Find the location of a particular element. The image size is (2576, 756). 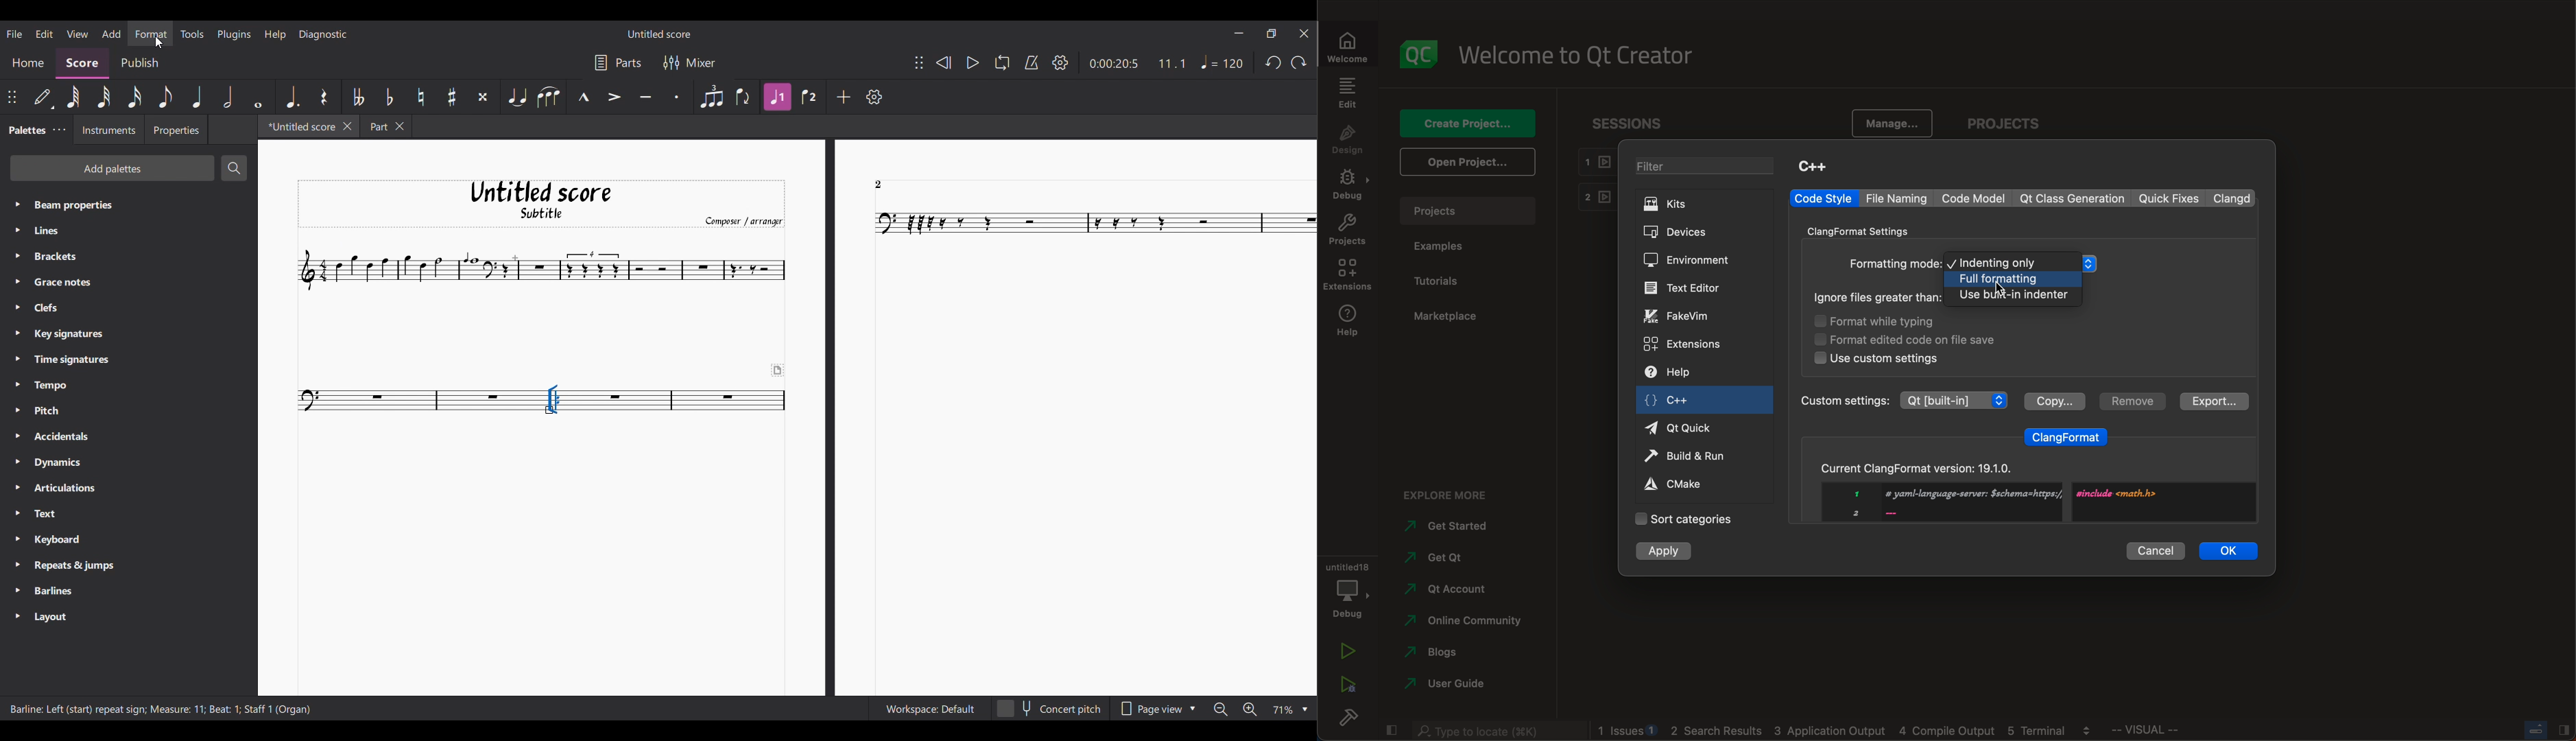

Palette settings is located at coordinates (60, 130).